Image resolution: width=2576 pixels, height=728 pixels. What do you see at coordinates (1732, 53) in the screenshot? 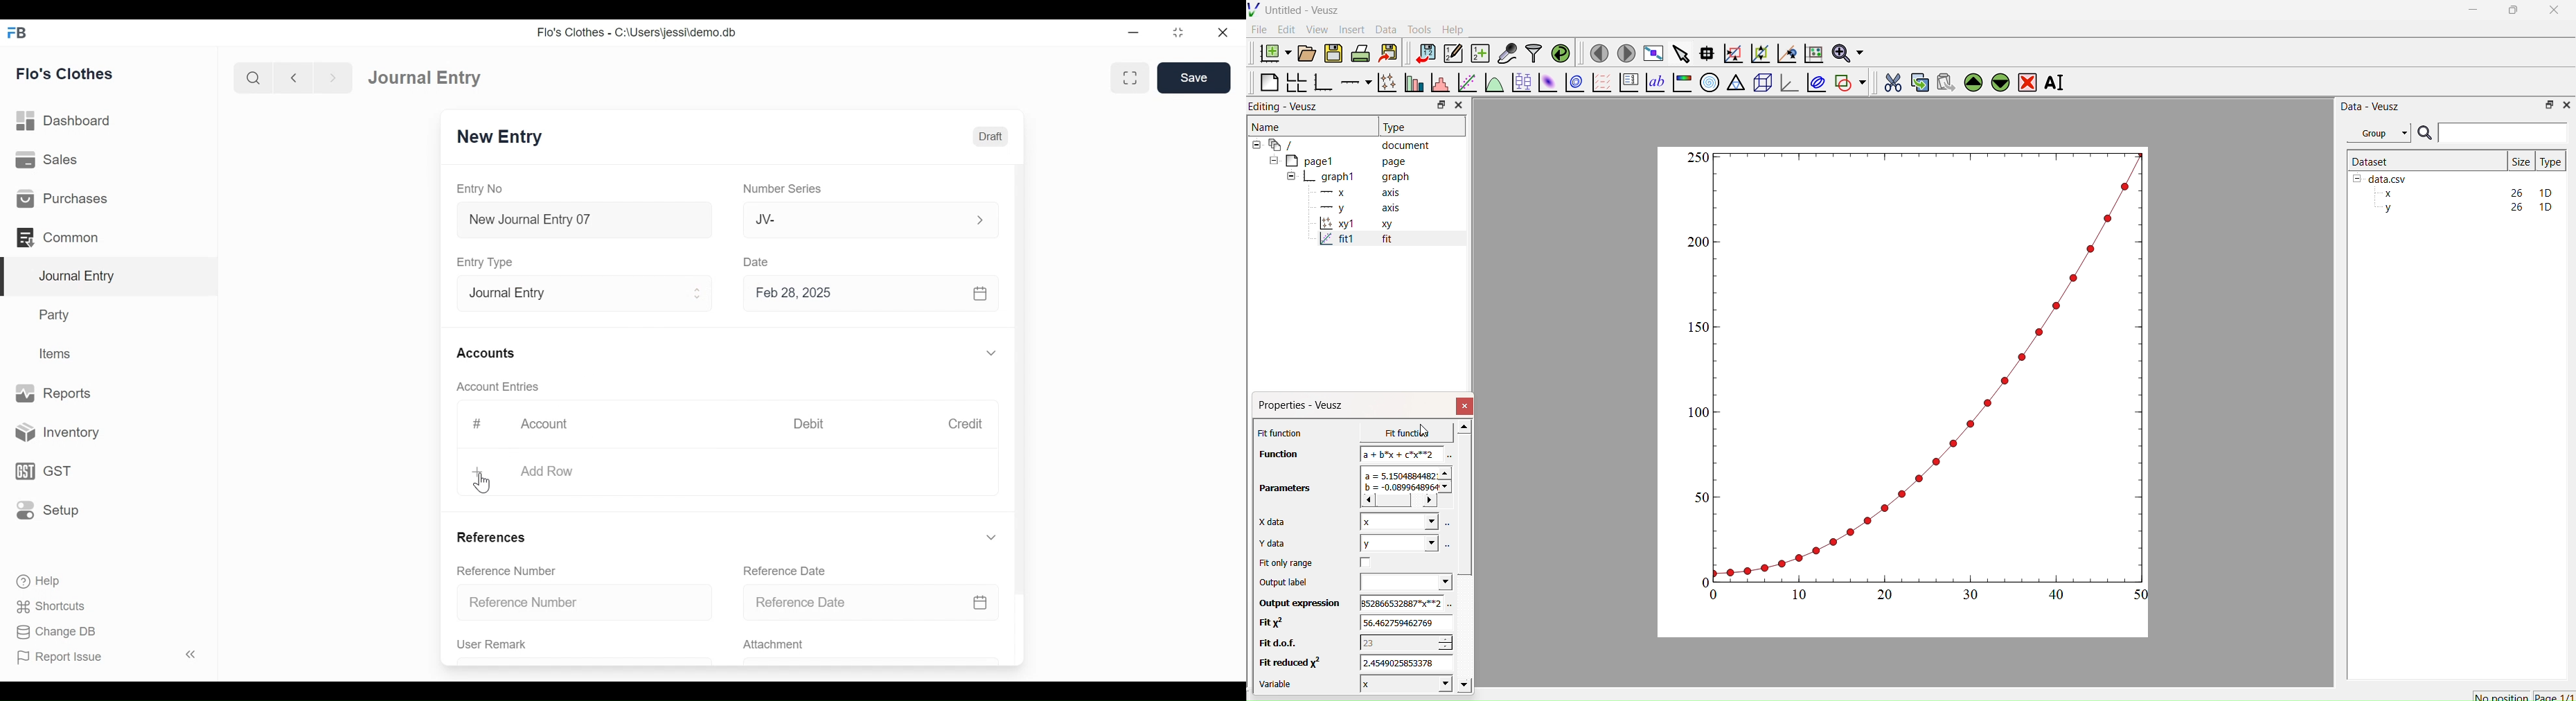
I see `Zoom graph axes` at bounding box center [1732, 53].